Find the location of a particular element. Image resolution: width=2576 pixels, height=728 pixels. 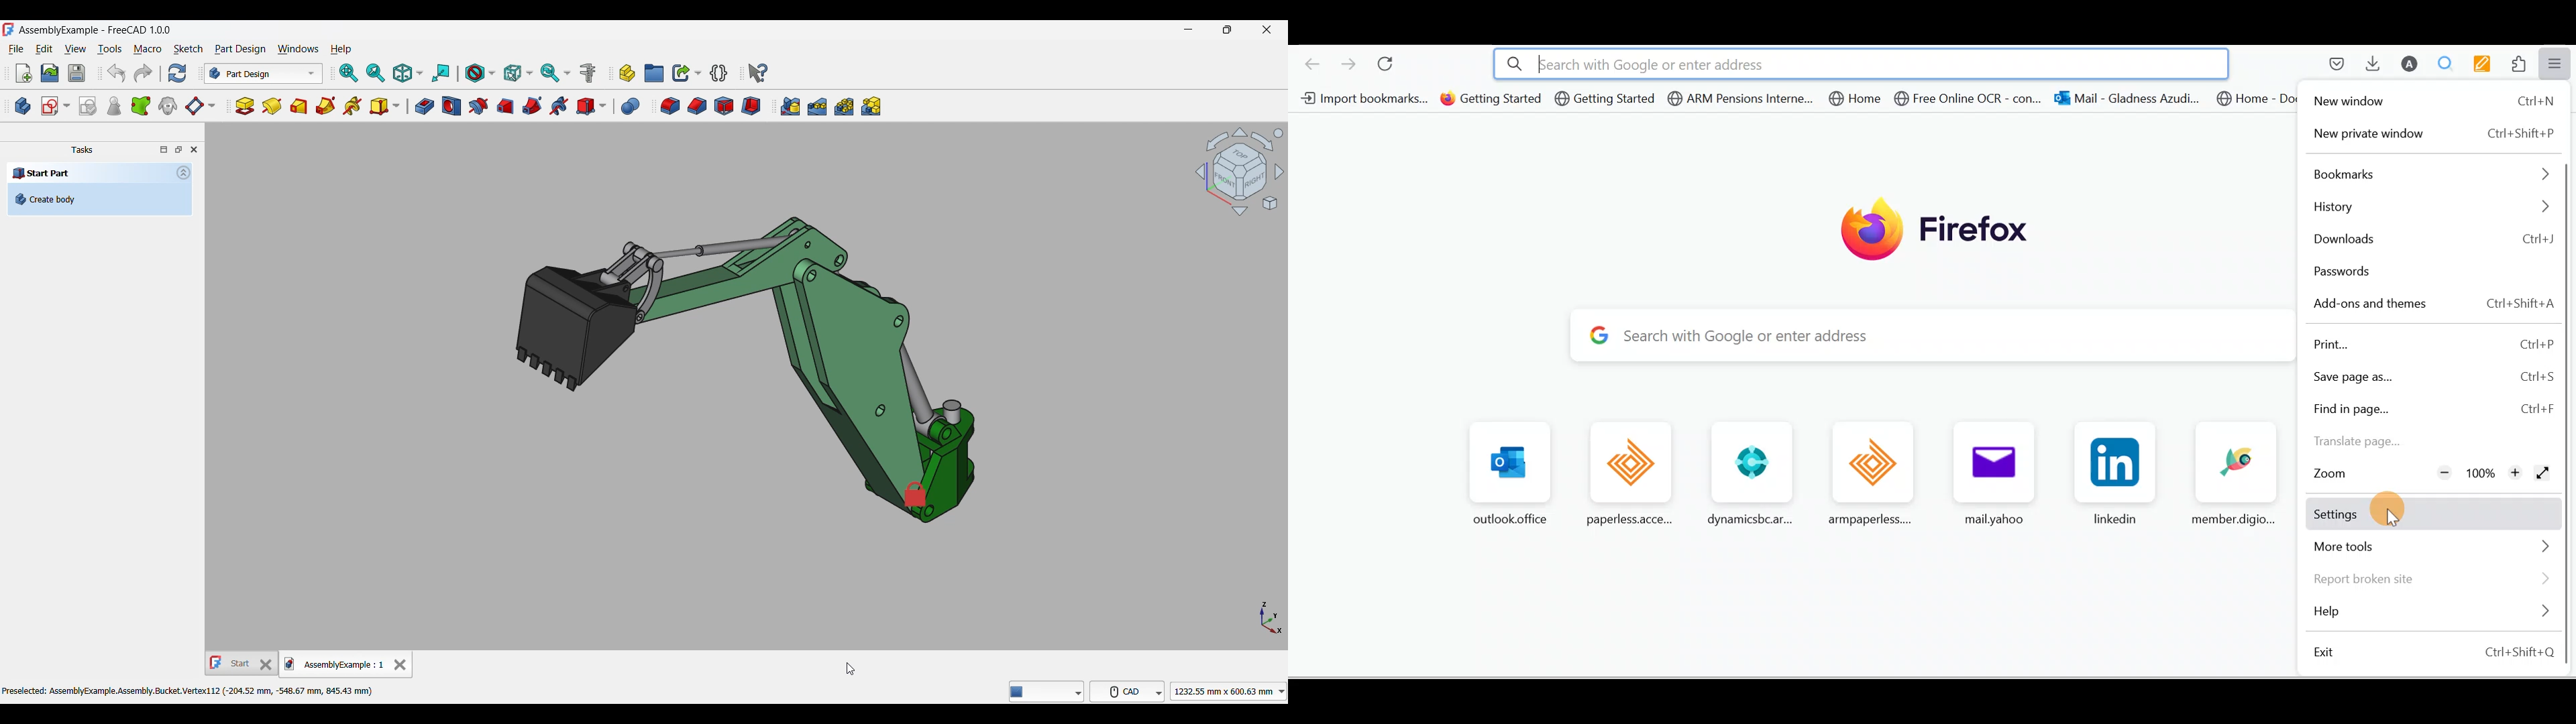

Collapse is located at coordinates (184, 172).